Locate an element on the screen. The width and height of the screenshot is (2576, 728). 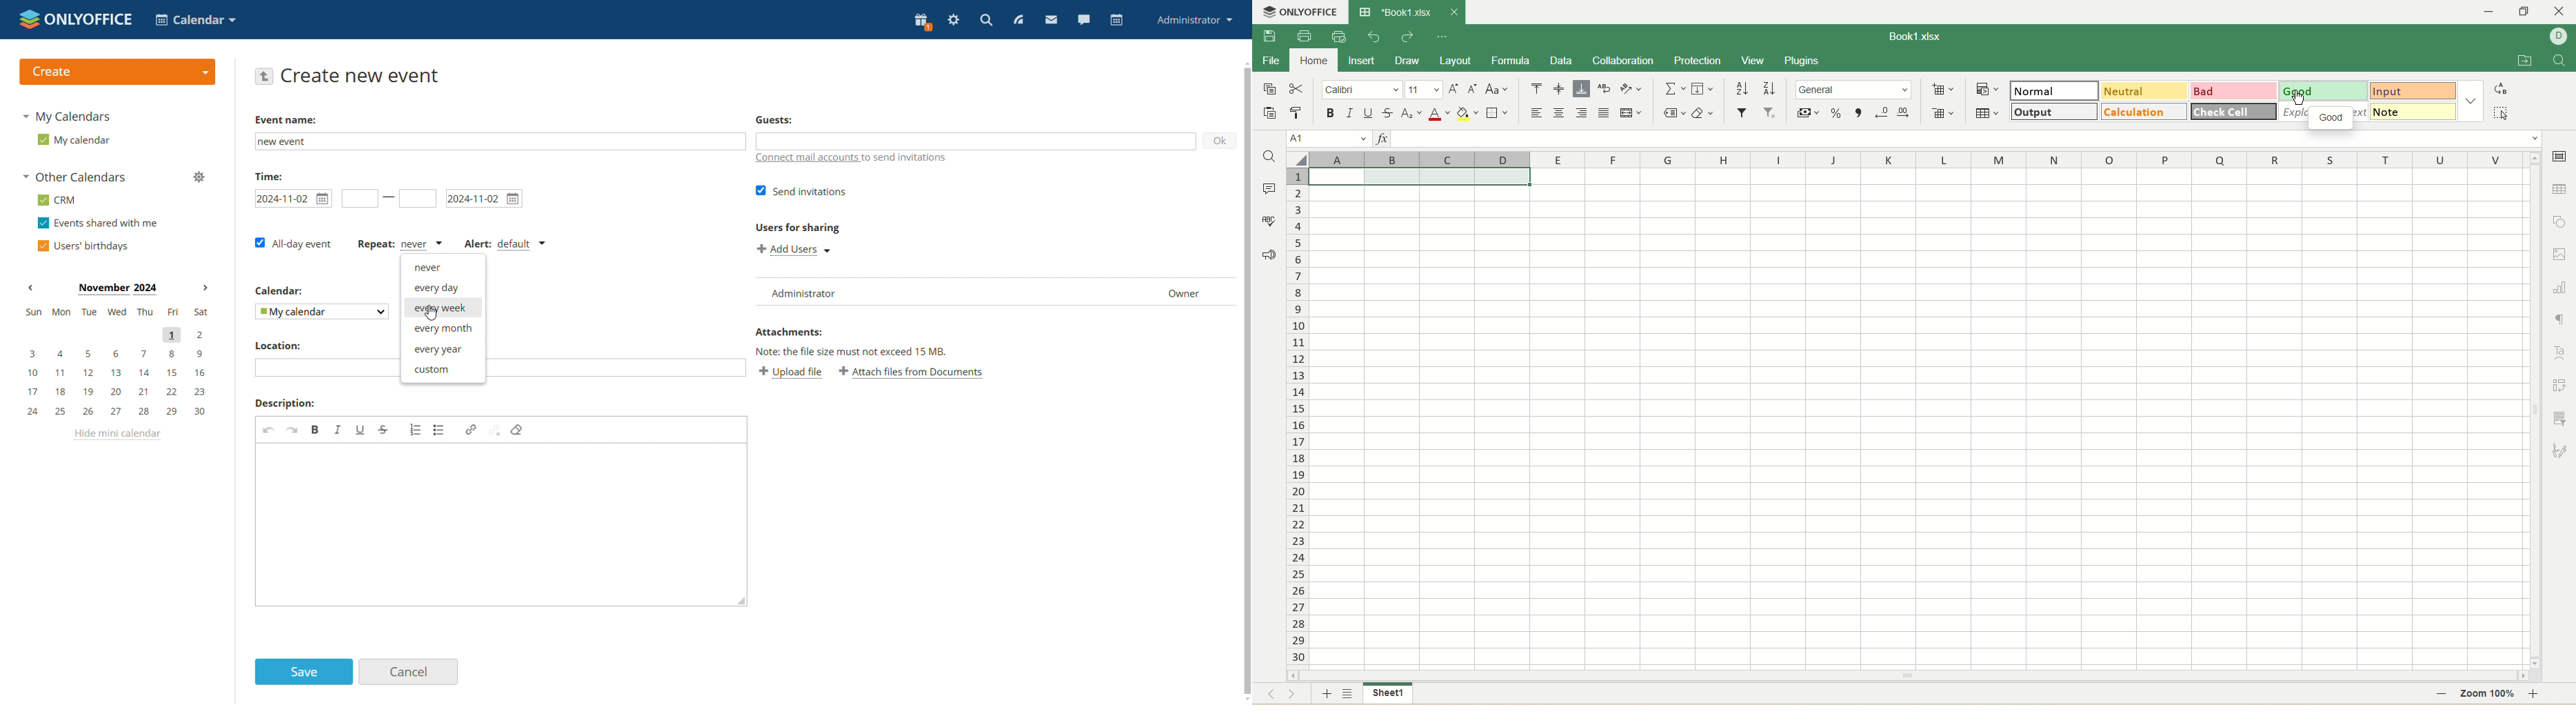
event start time is located at coordinates (358, 198).